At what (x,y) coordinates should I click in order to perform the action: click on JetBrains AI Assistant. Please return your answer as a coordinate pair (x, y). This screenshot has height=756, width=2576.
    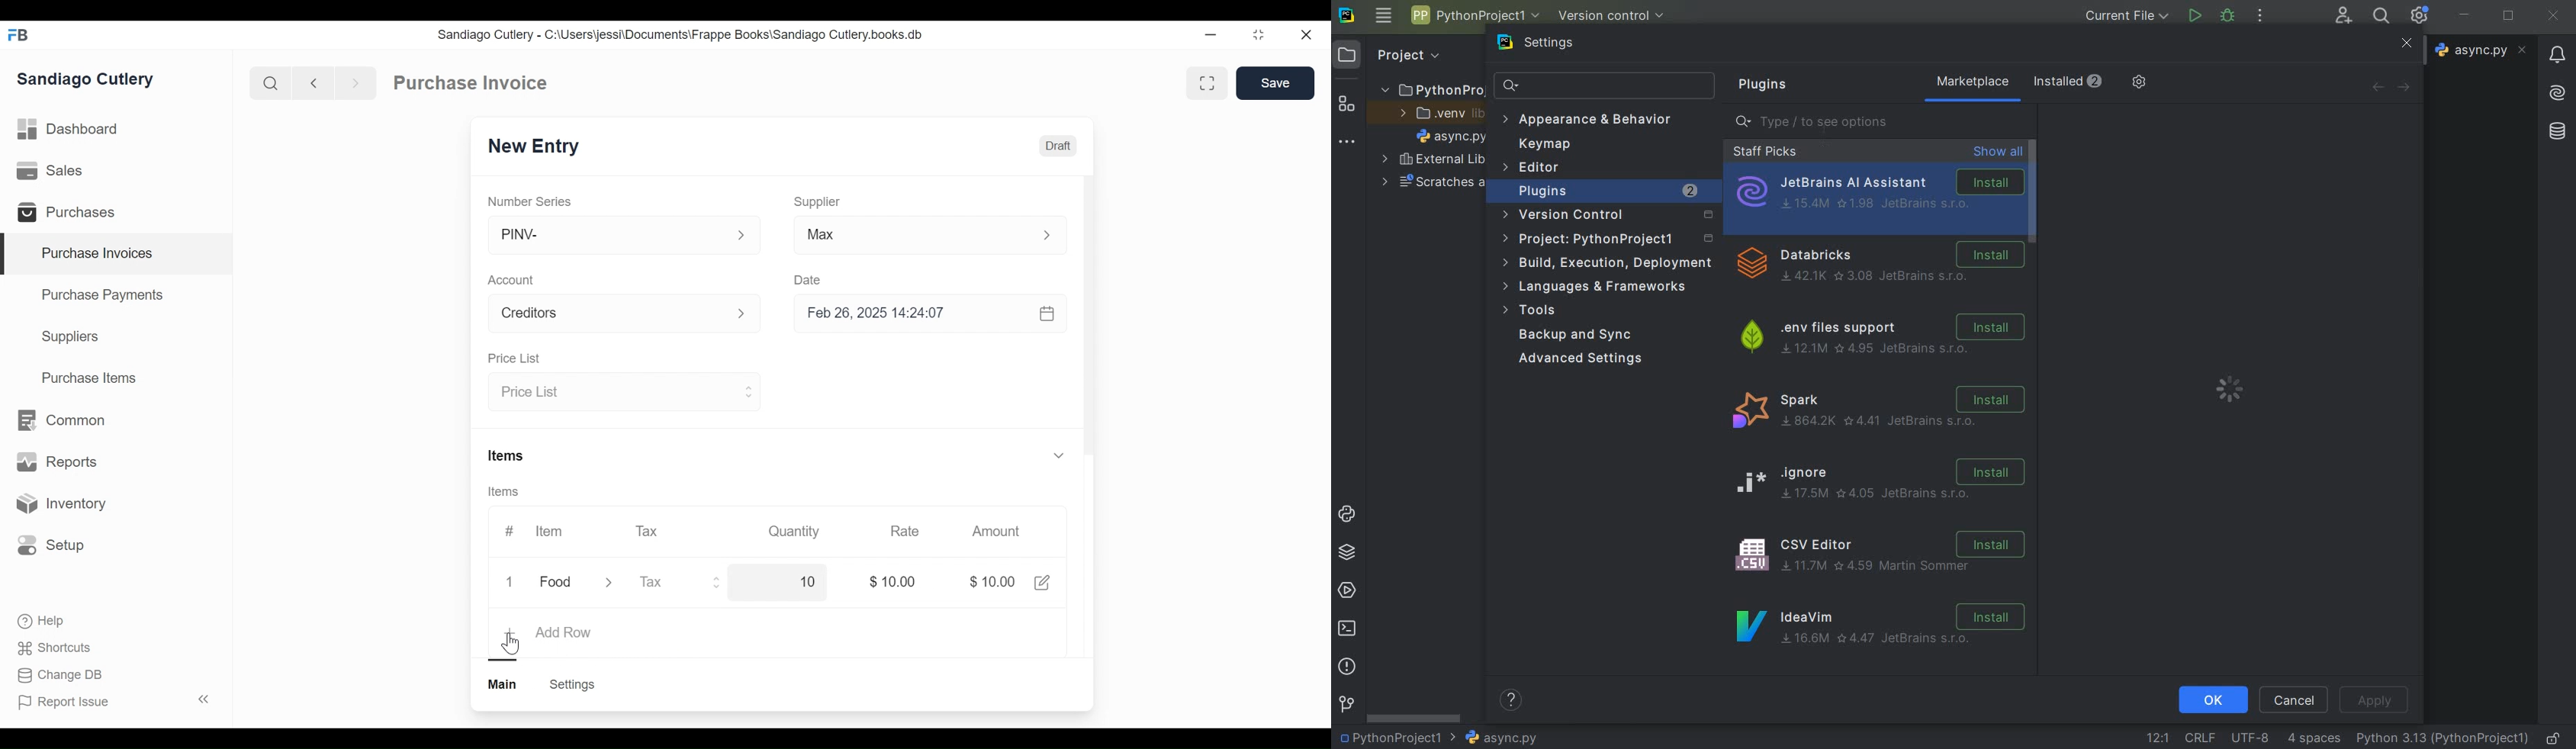
    Looking at the image, I should click on (1874, 188).